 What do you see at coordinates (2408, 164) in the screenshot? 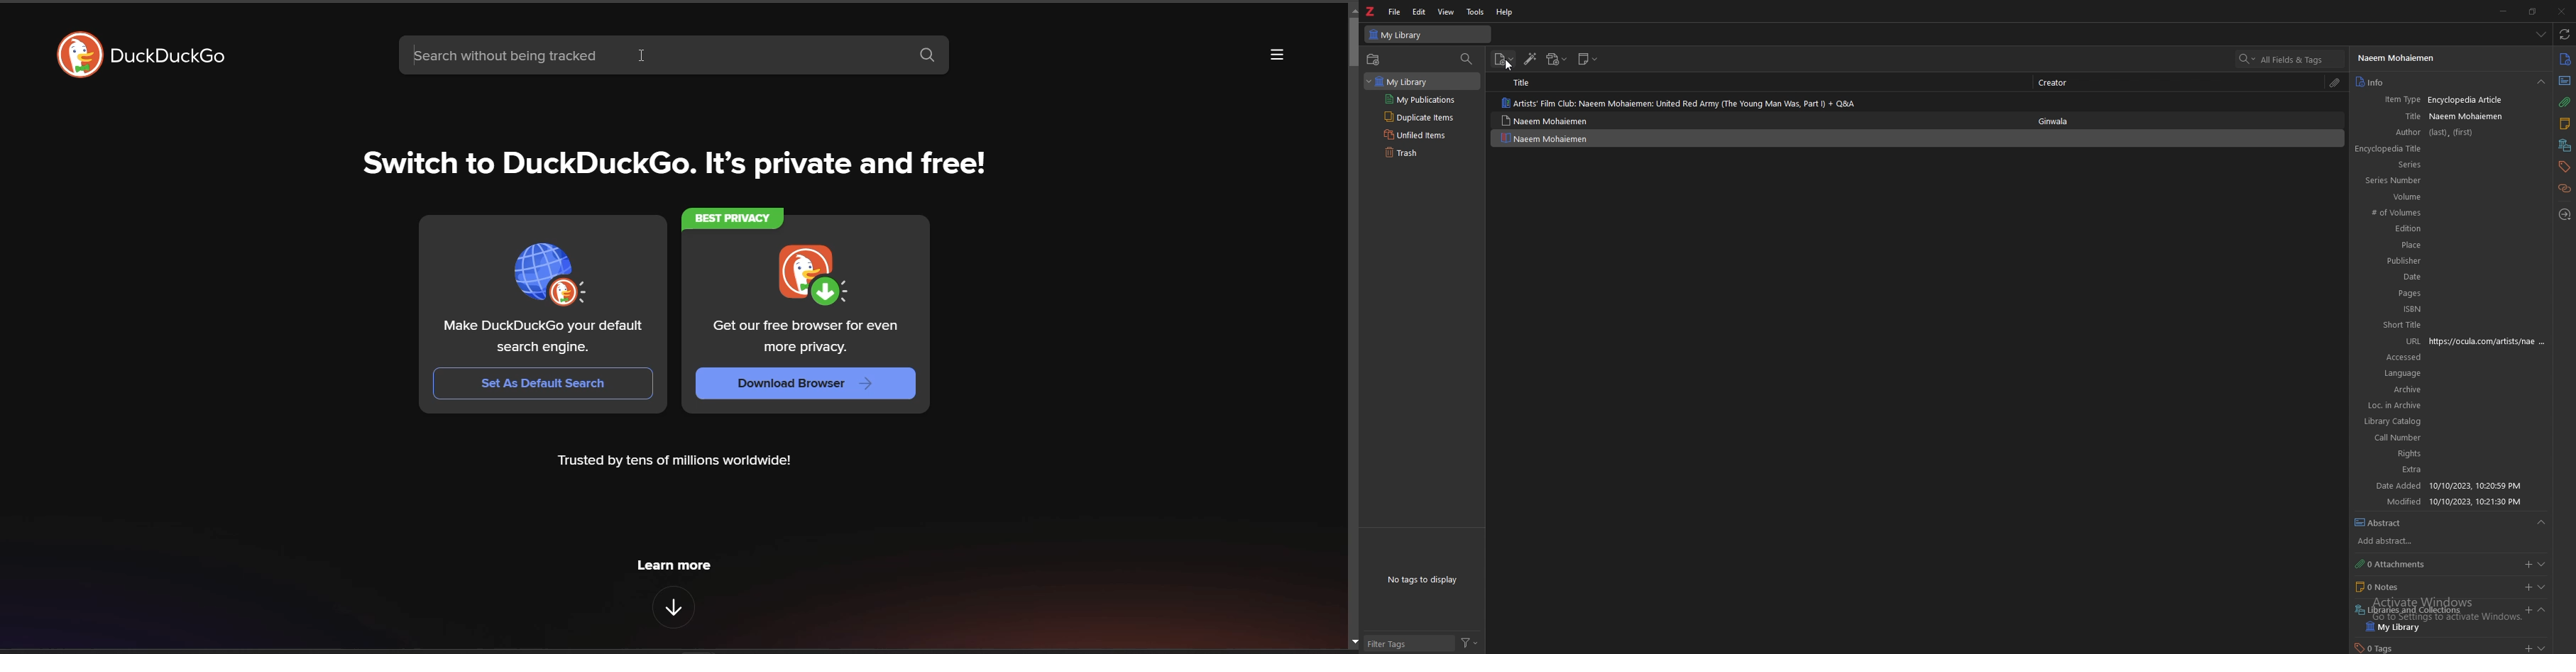
I see `series` at bounding box center [2408, 164].